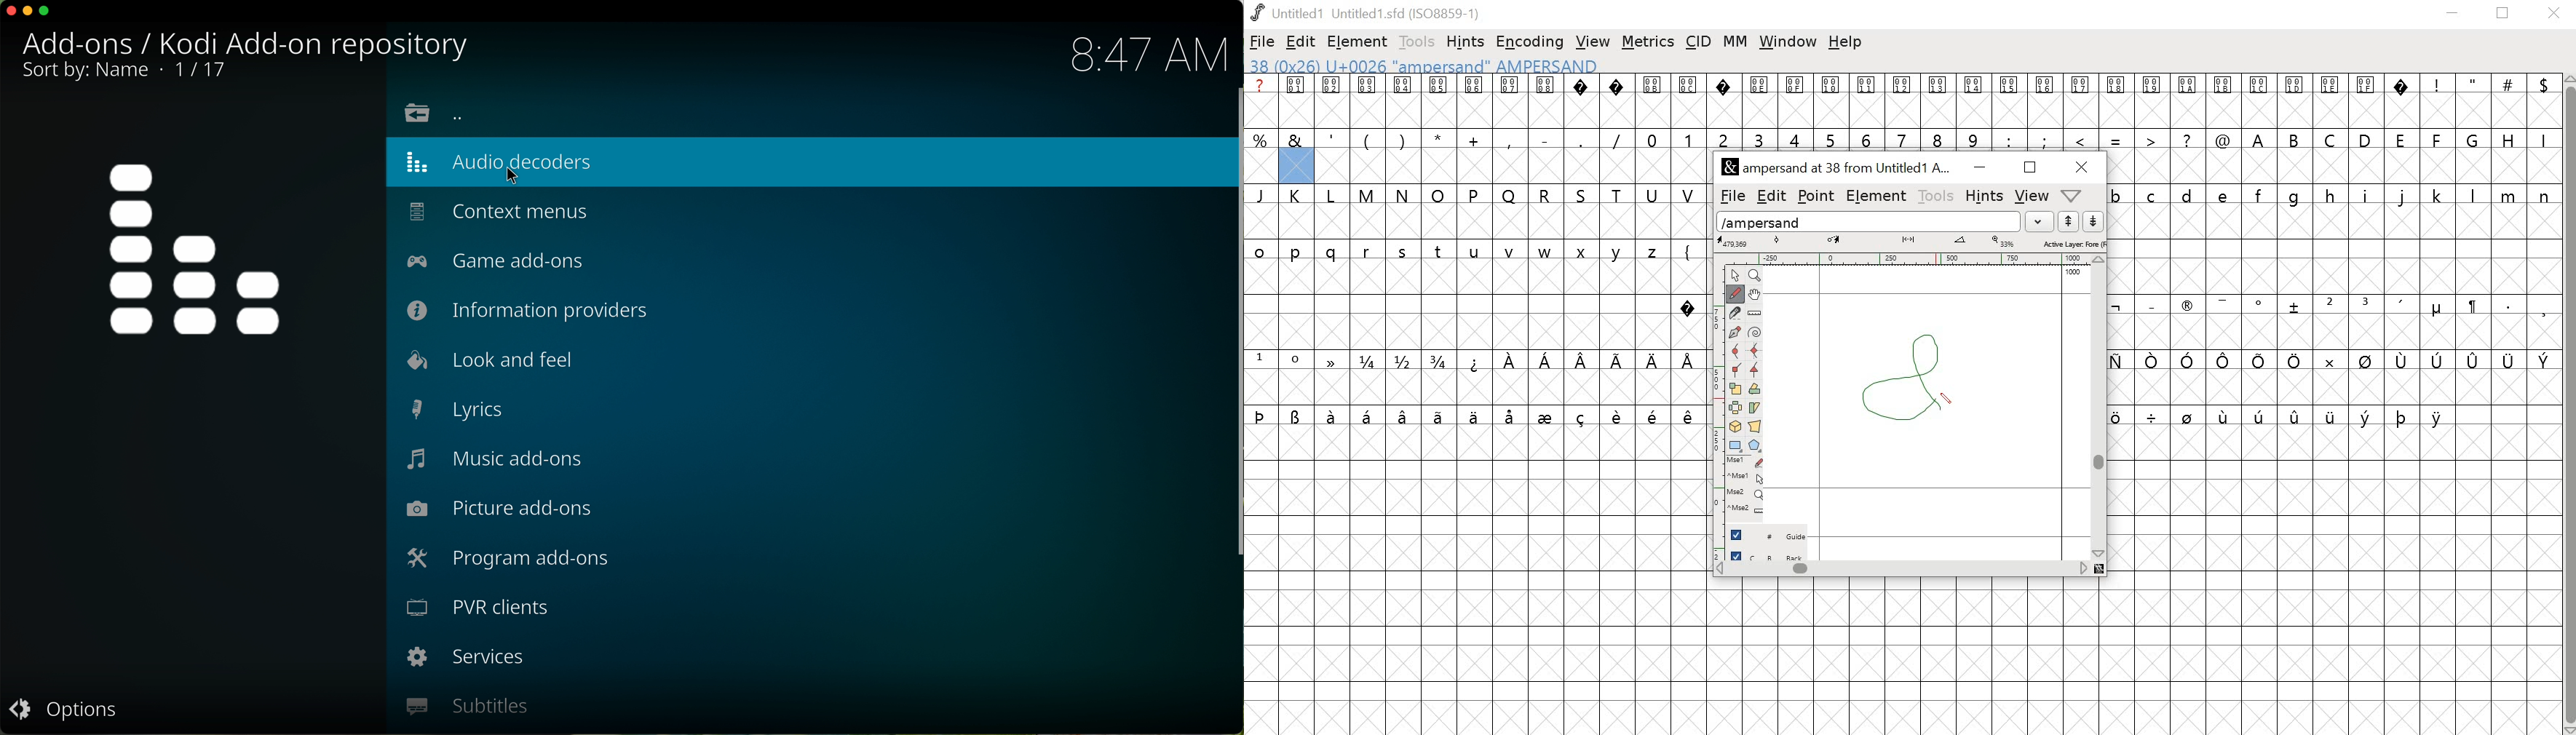  Describe the element at coordinates (1654, 416) in the screenshot. I see `symbol` at that location.